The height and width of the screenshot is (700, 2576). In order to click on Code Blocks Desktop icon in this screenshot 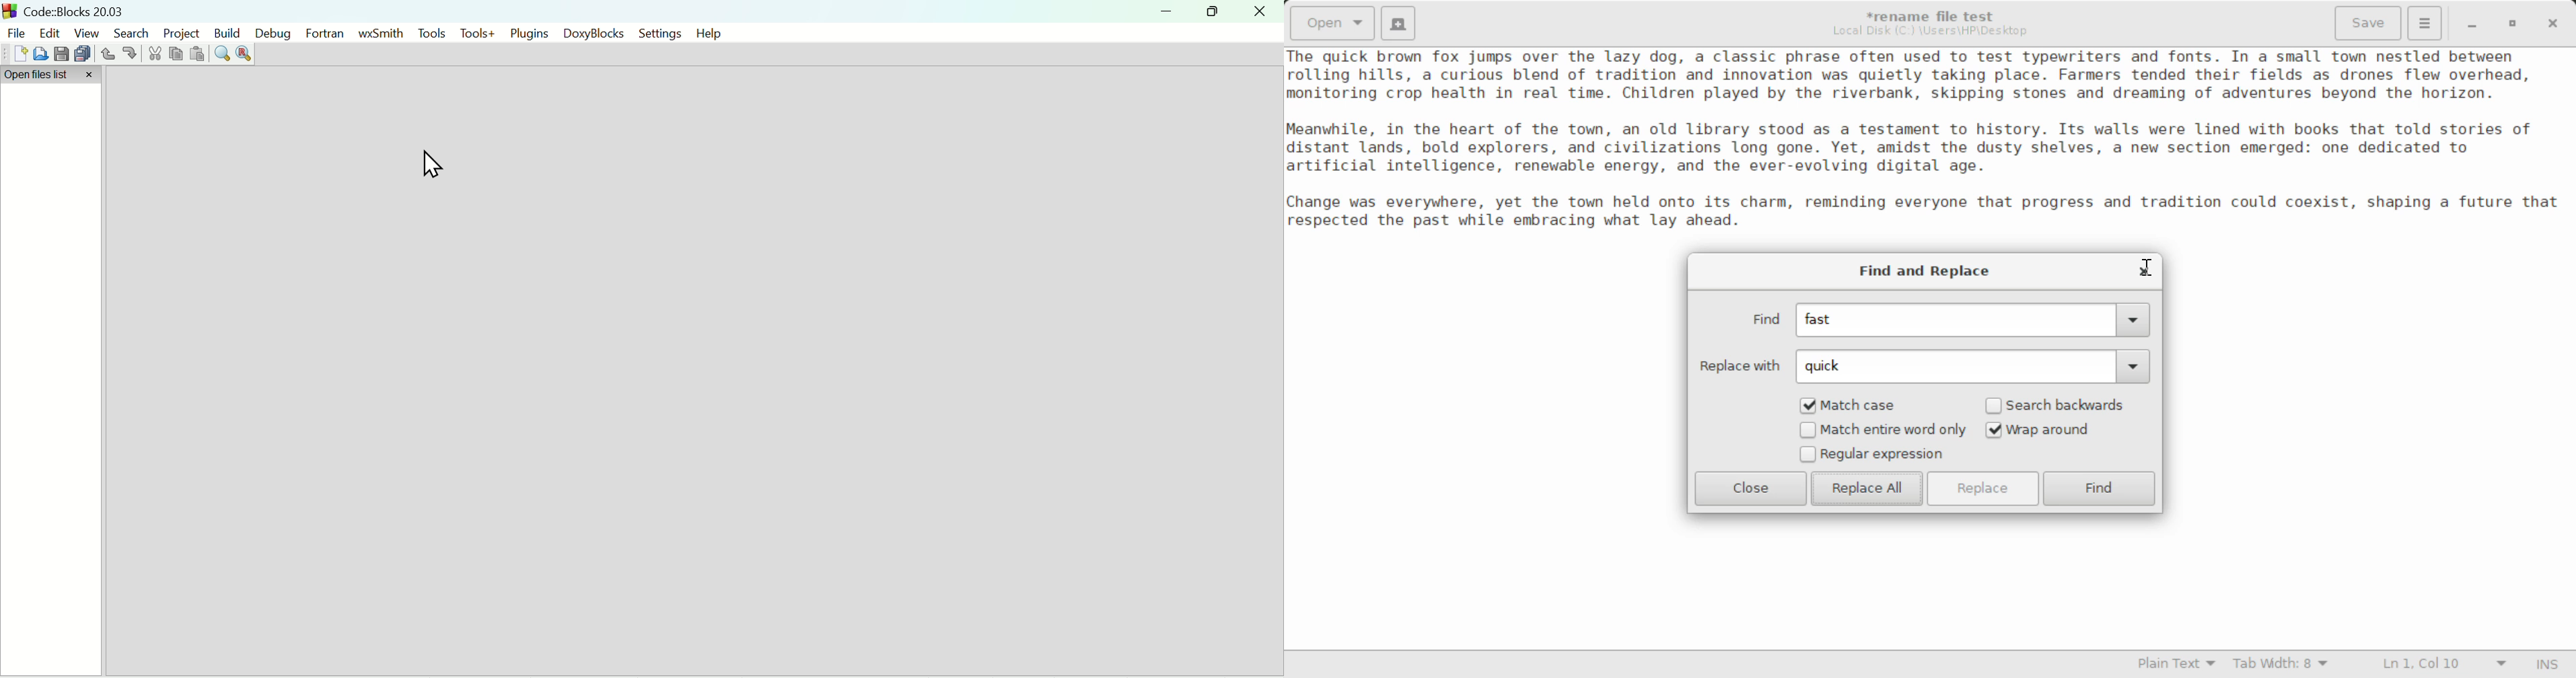, I will do `click(11, 10)`.